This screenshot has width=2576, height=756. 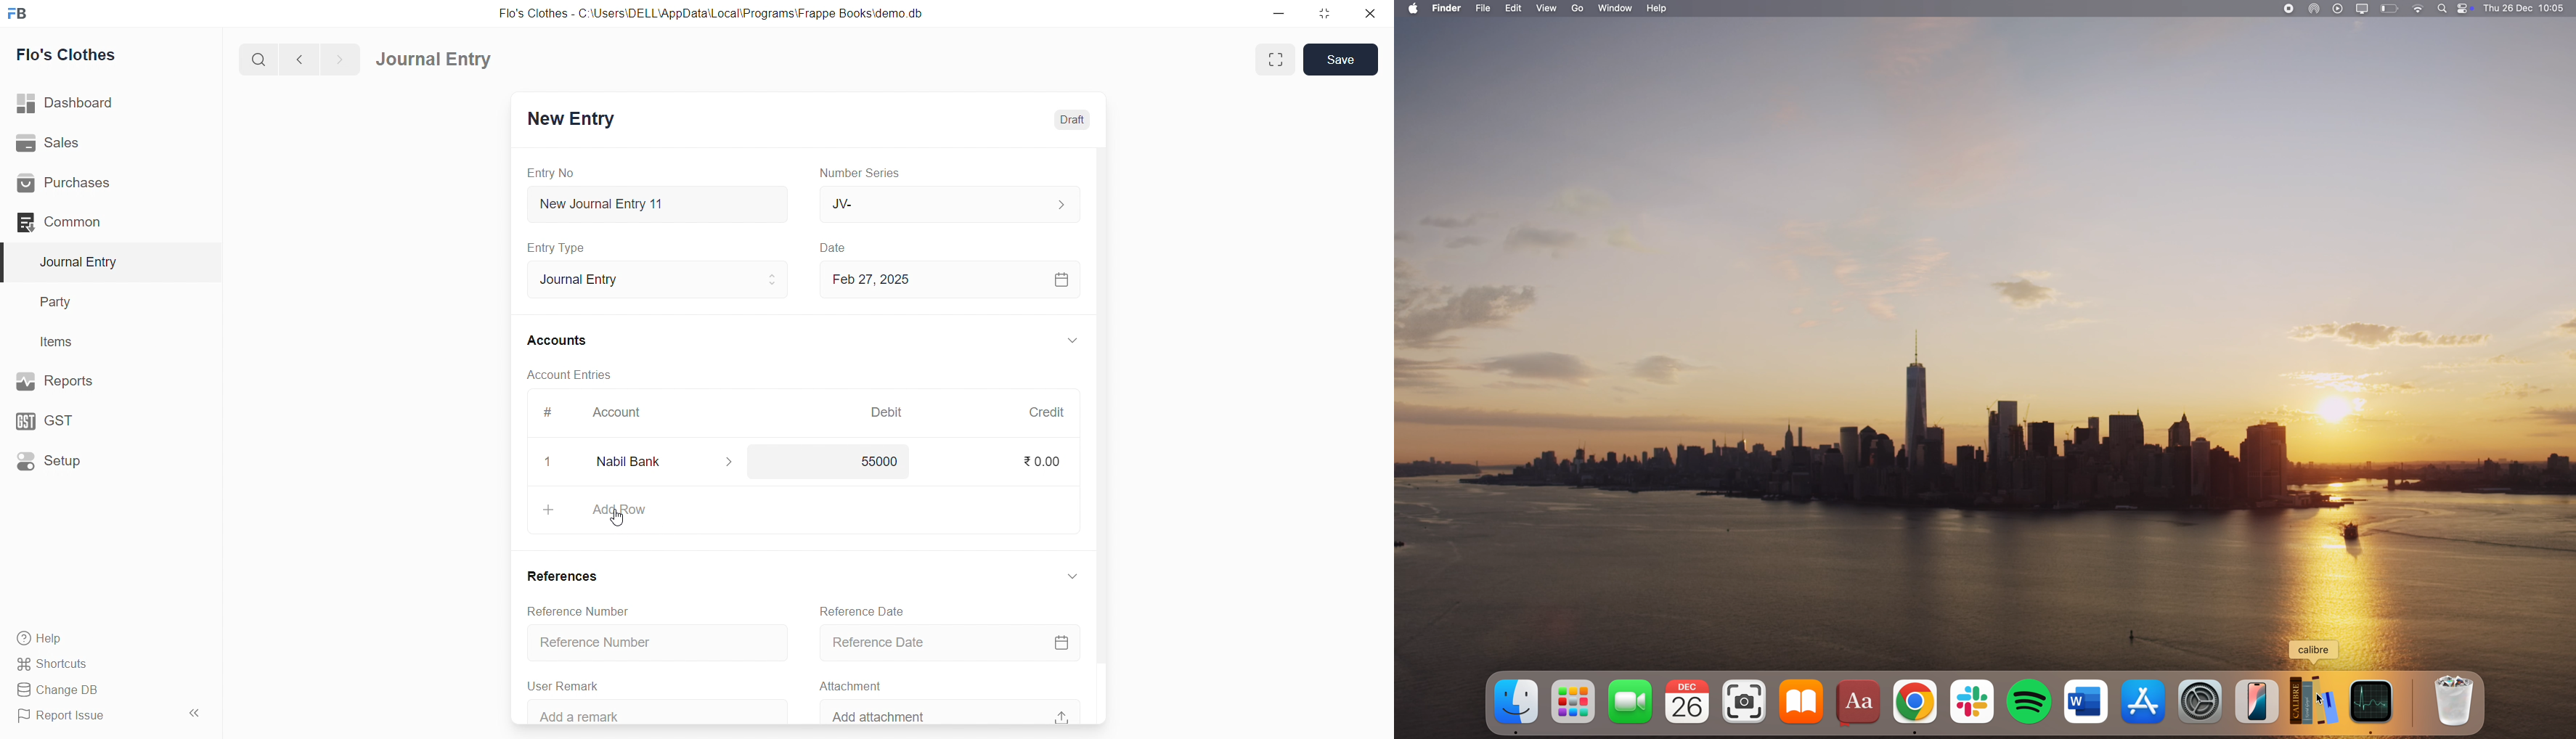 I want to click on Apple icon, so click(x=1415, y=9).